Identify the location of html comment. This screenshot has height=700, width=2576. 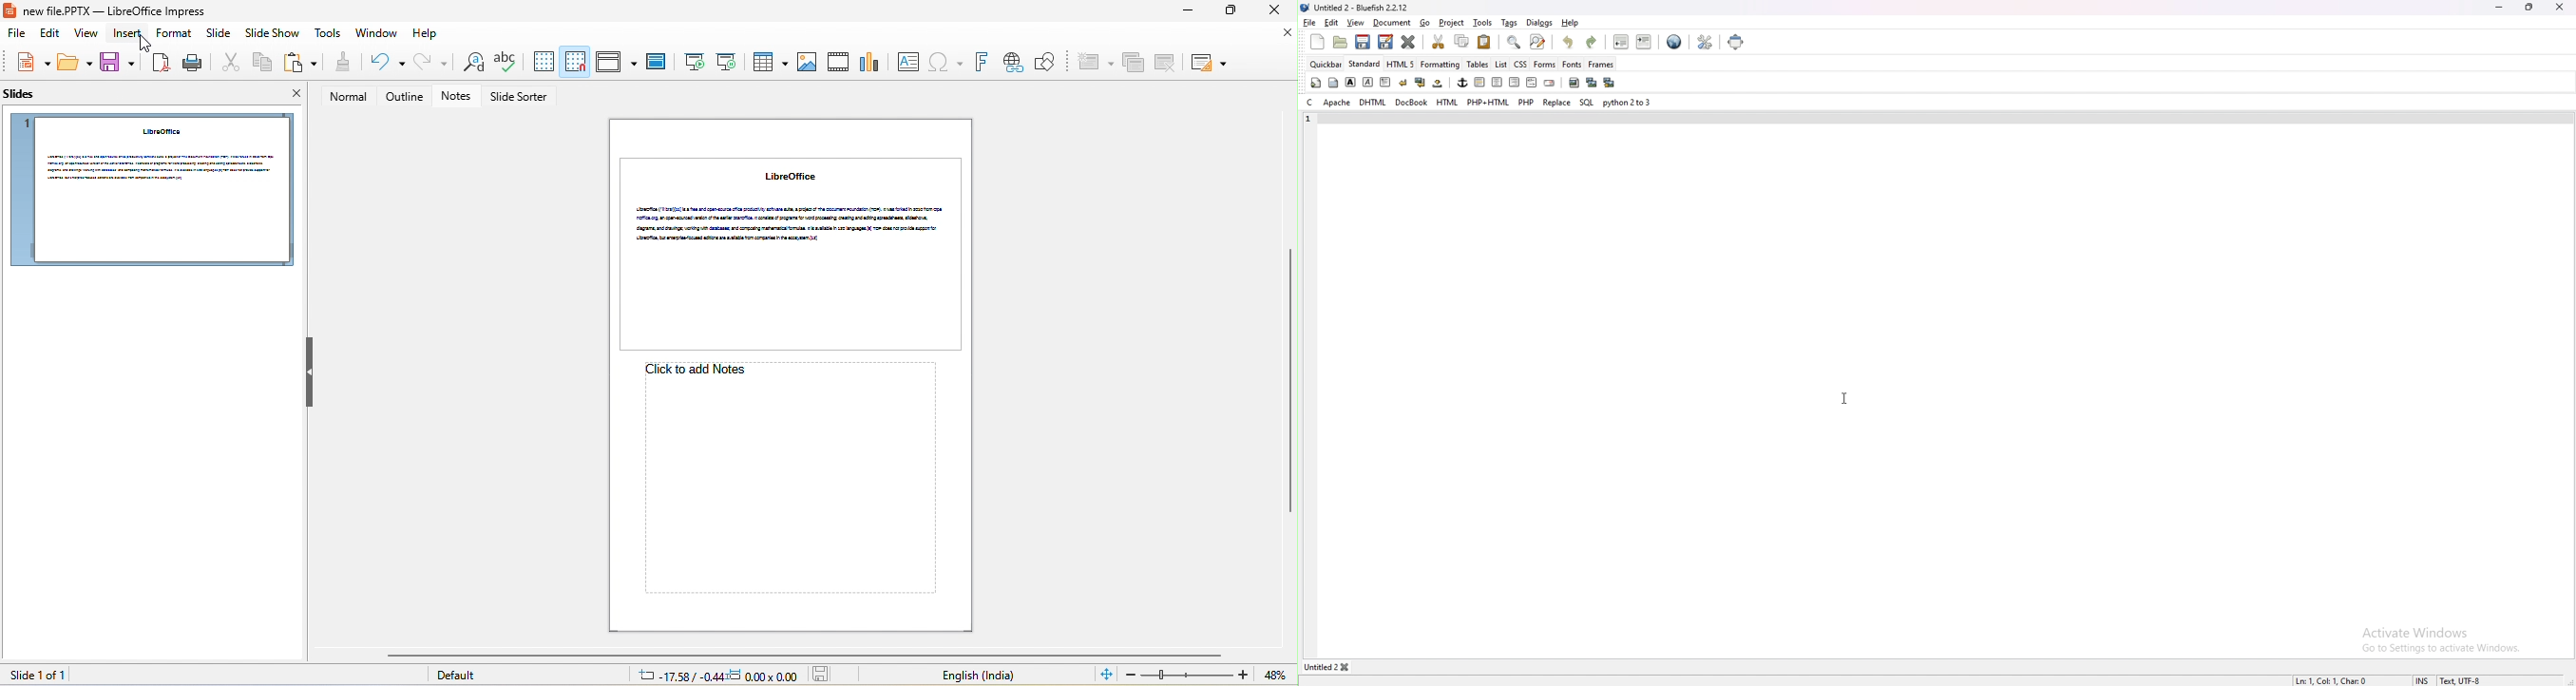
(1532, 83).